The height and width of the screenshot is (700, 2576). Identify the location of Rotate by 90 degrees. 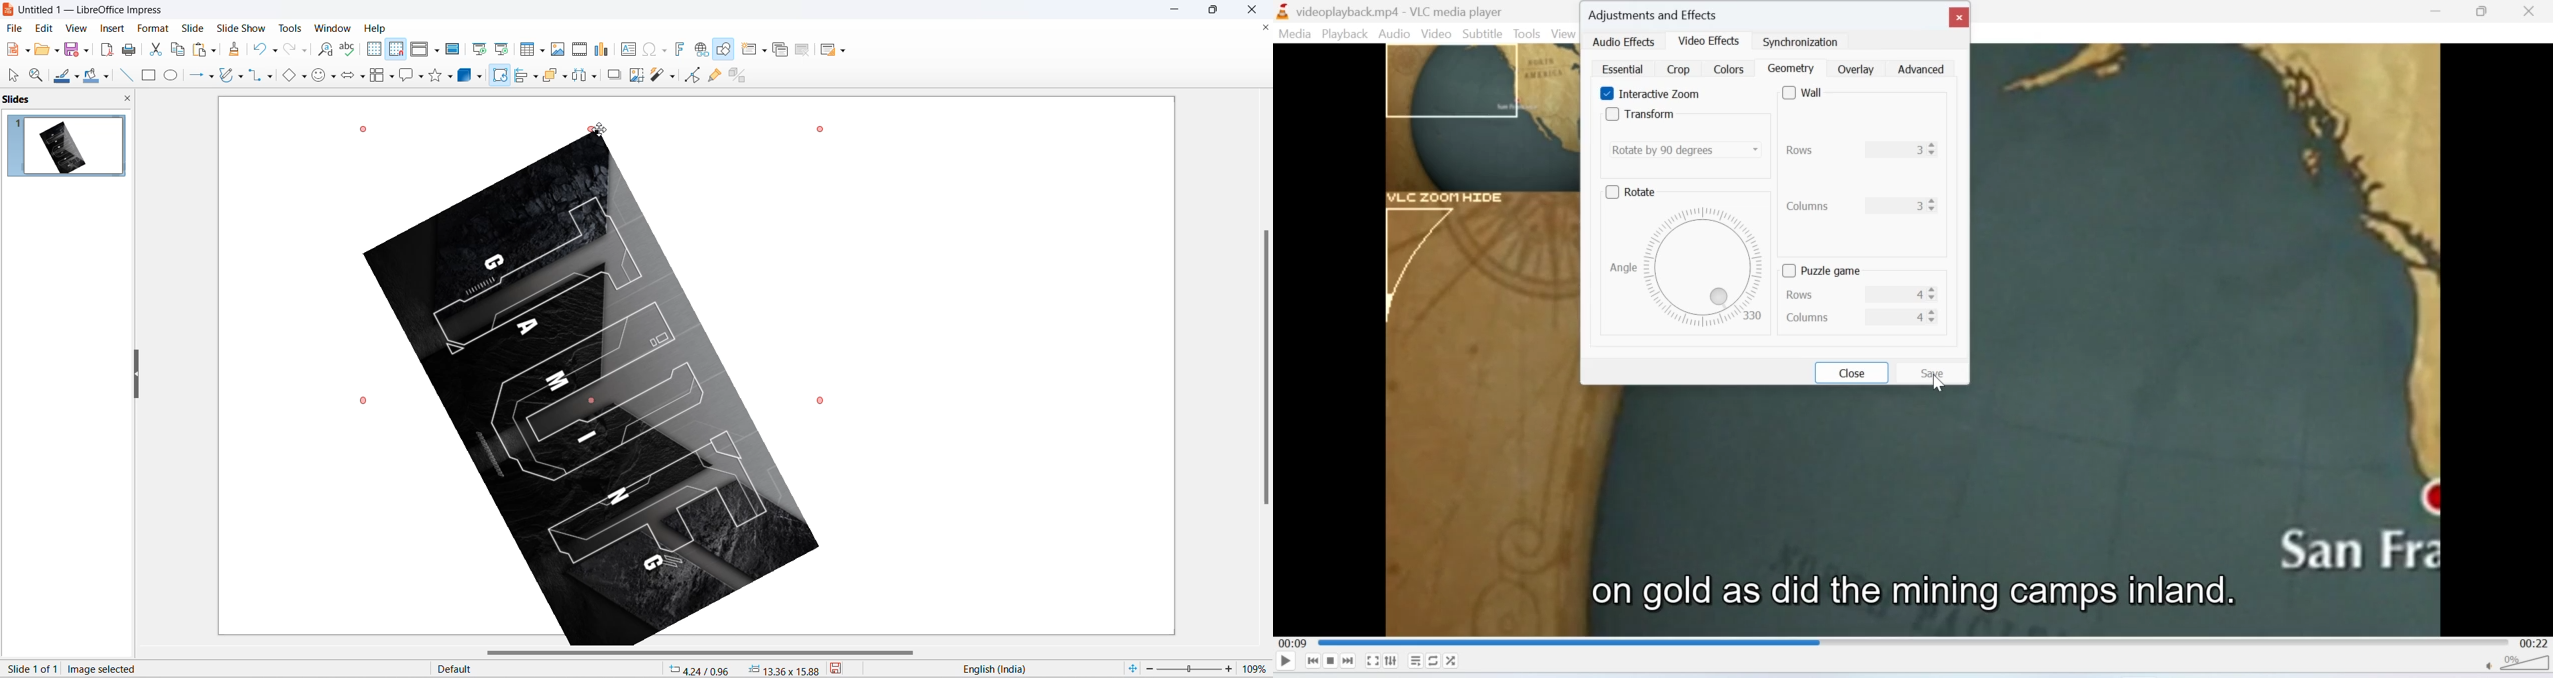
(1687, 149).